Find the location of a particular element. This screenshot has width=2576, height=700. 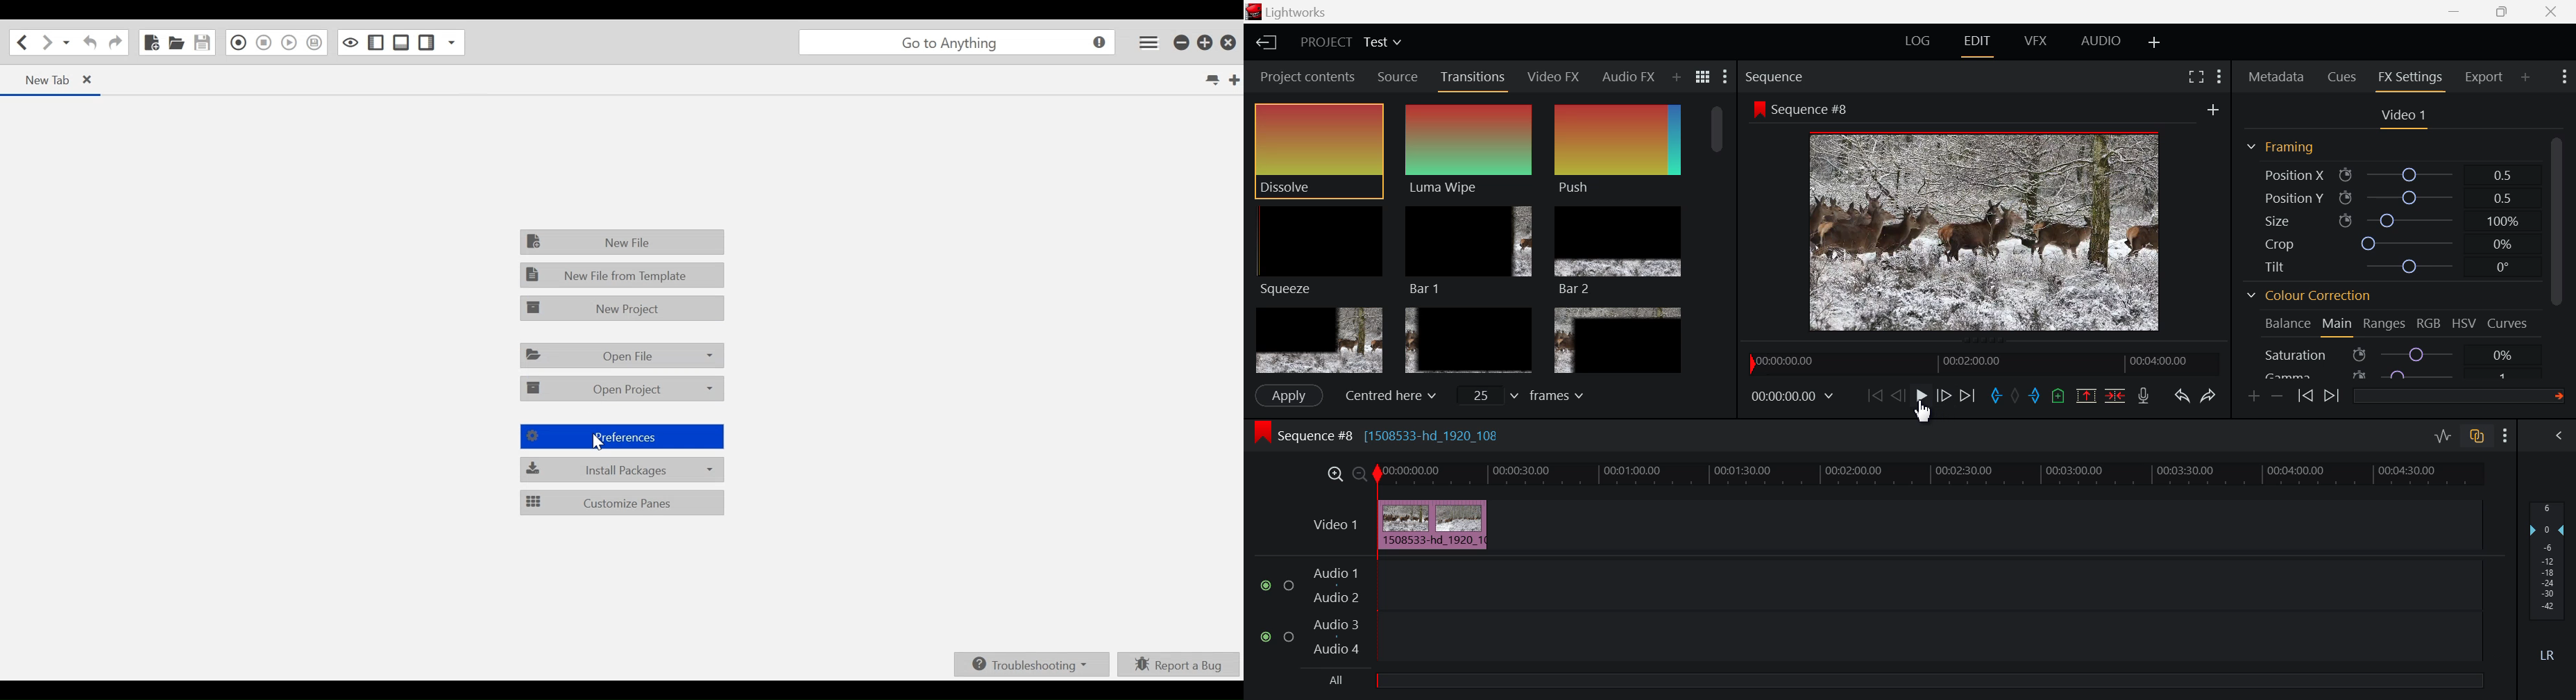

Toggle auto track sync is located at coordinates (2477, 436).